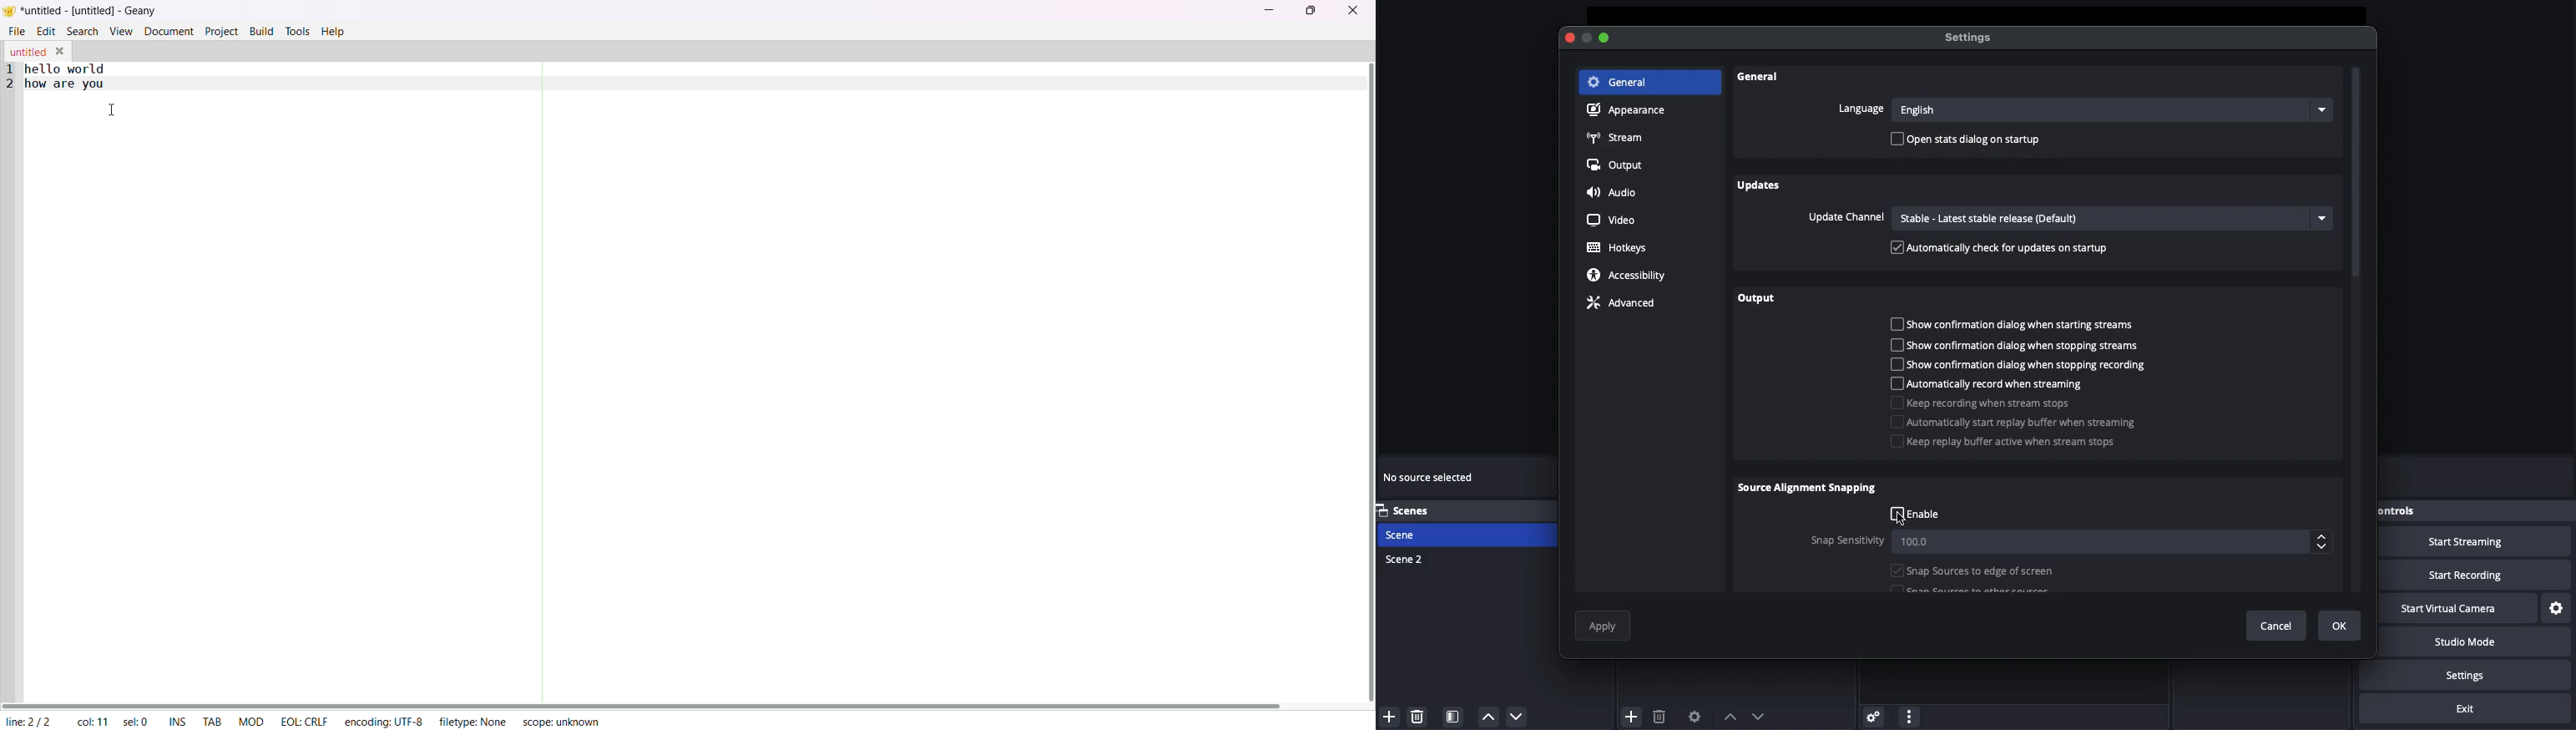 Image resolution: width=2576 pixels, height=756 pixels. I want to click on Audio, so click(1618, 194).